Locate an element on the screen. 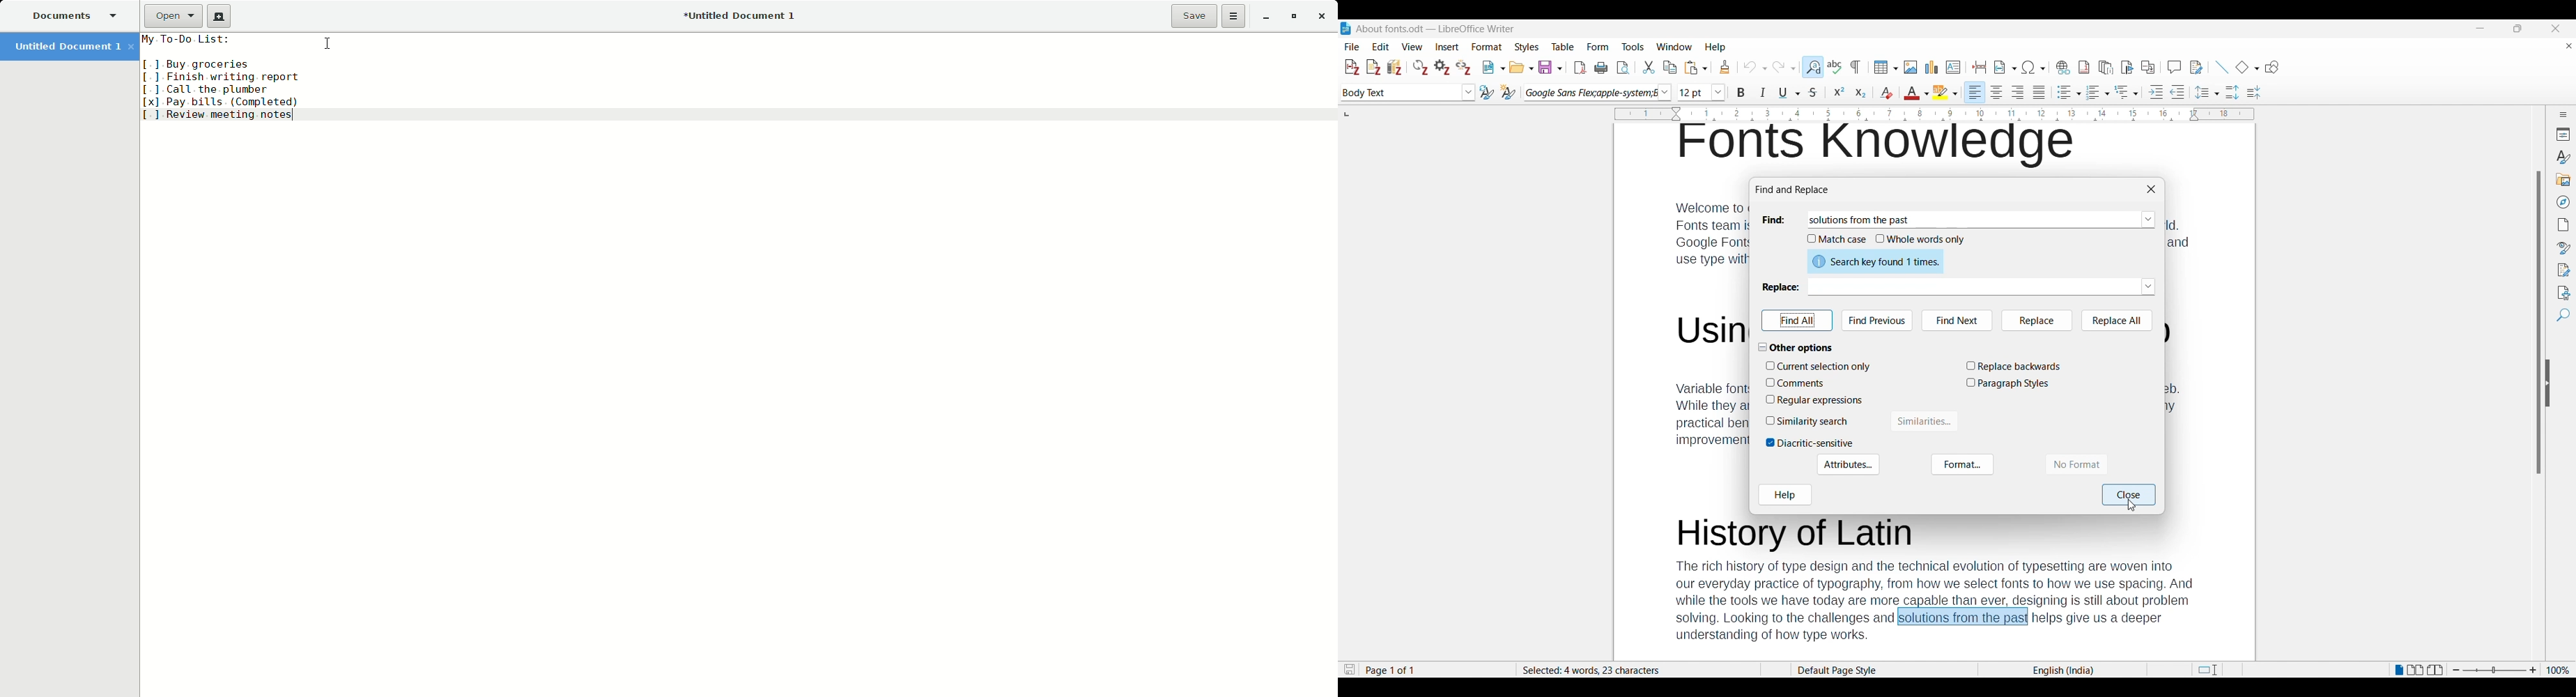 This screenshot has height=700, width=2576. Indicates space to input Find text is located at coordinates (1775, 220).